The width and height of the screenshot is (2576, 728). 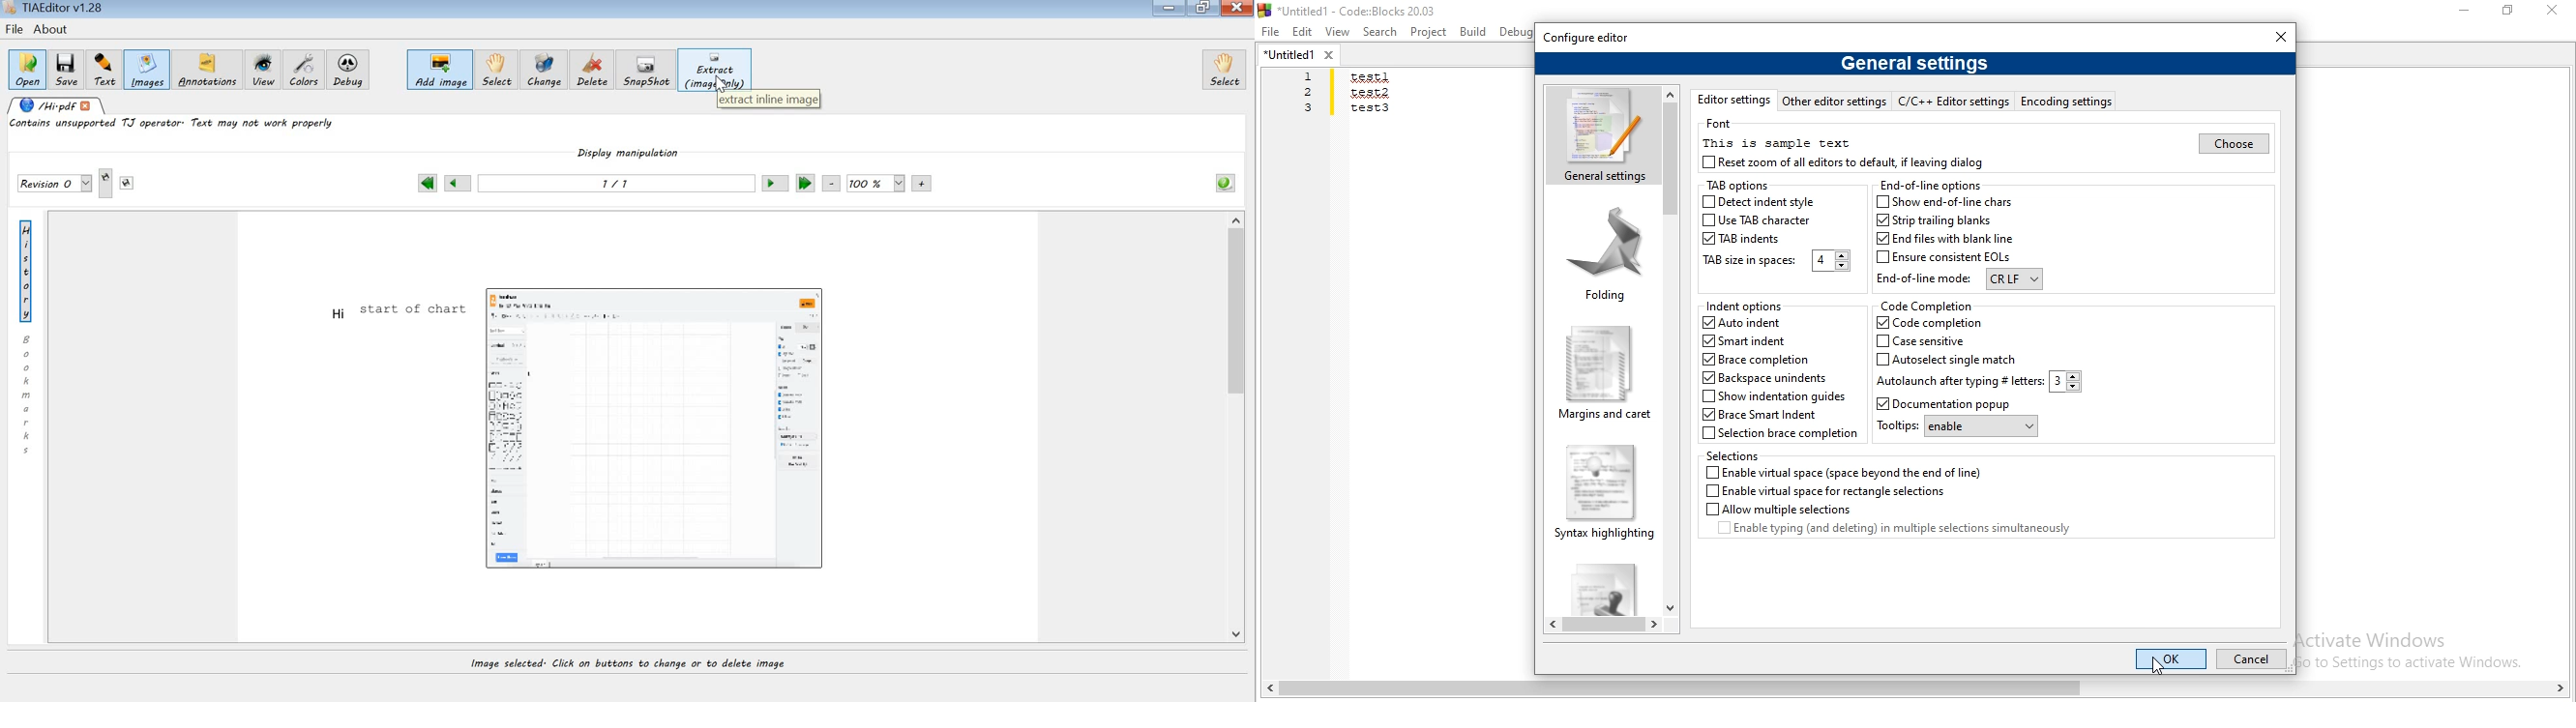 I want to click on scroll bar, so click(x=1915, y=690).